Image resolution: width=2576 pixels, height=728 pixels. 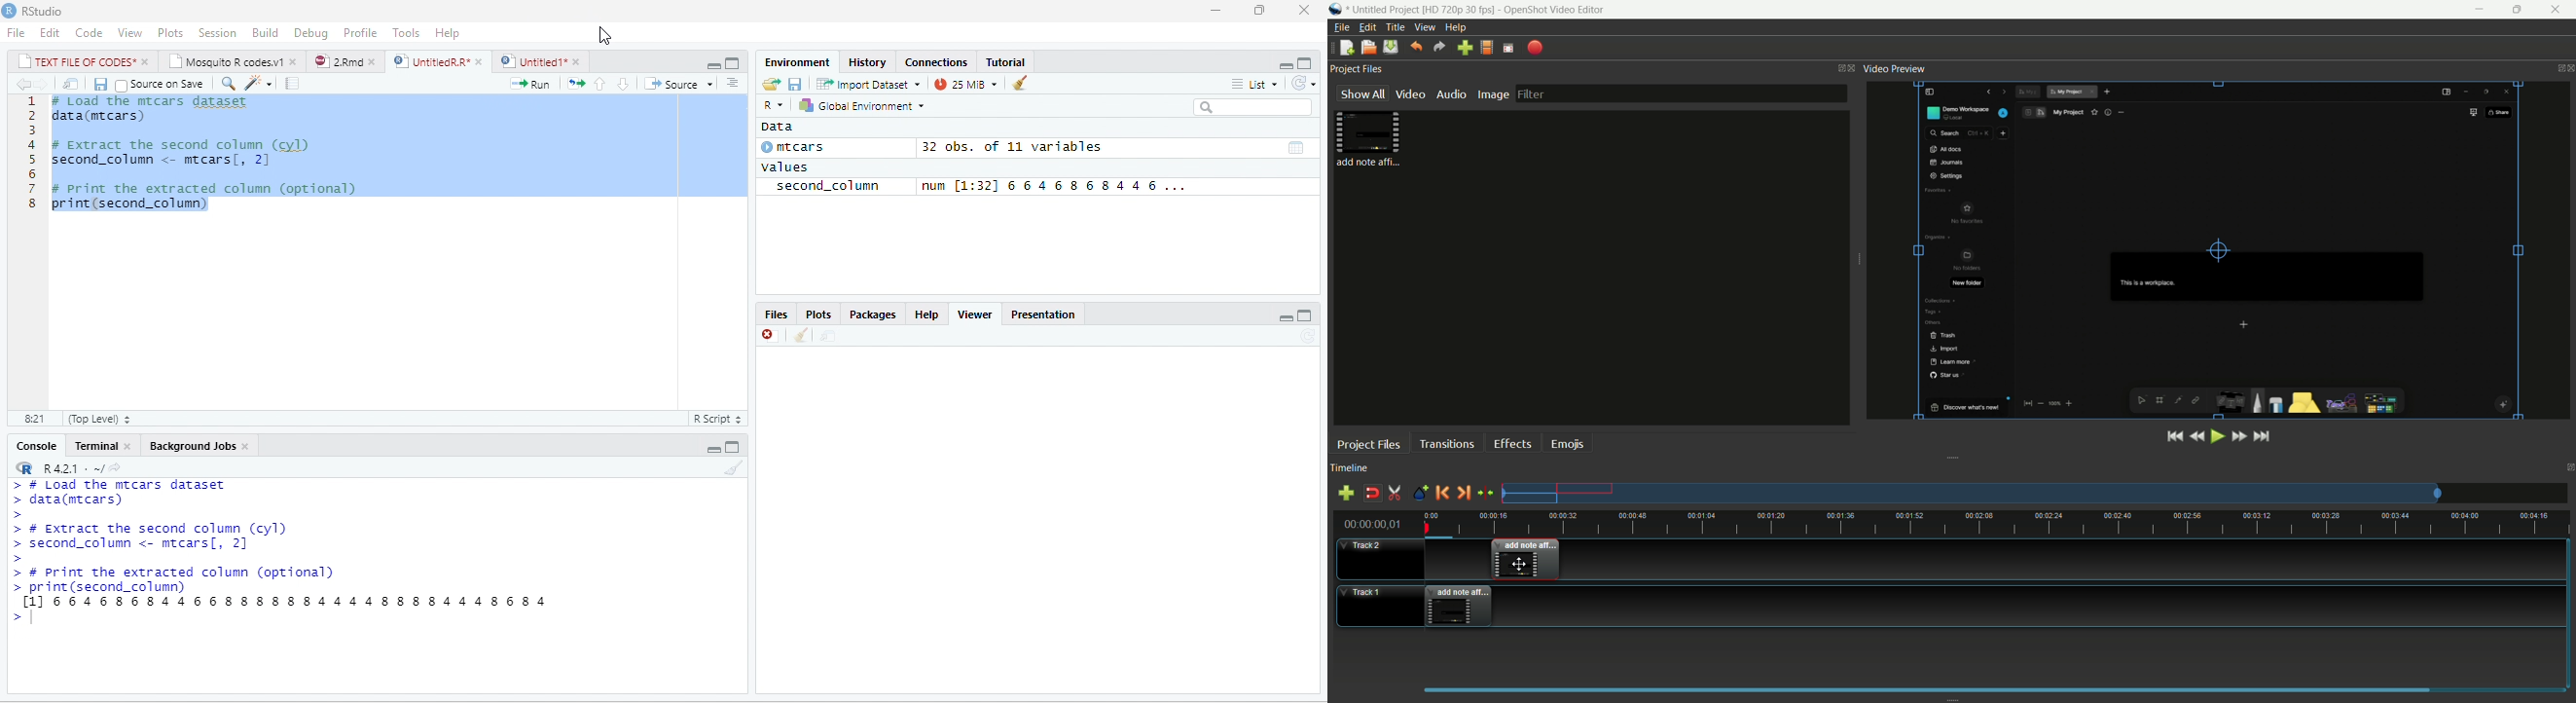 I want to click on UnttiedR A, so click(x=431, y=60).